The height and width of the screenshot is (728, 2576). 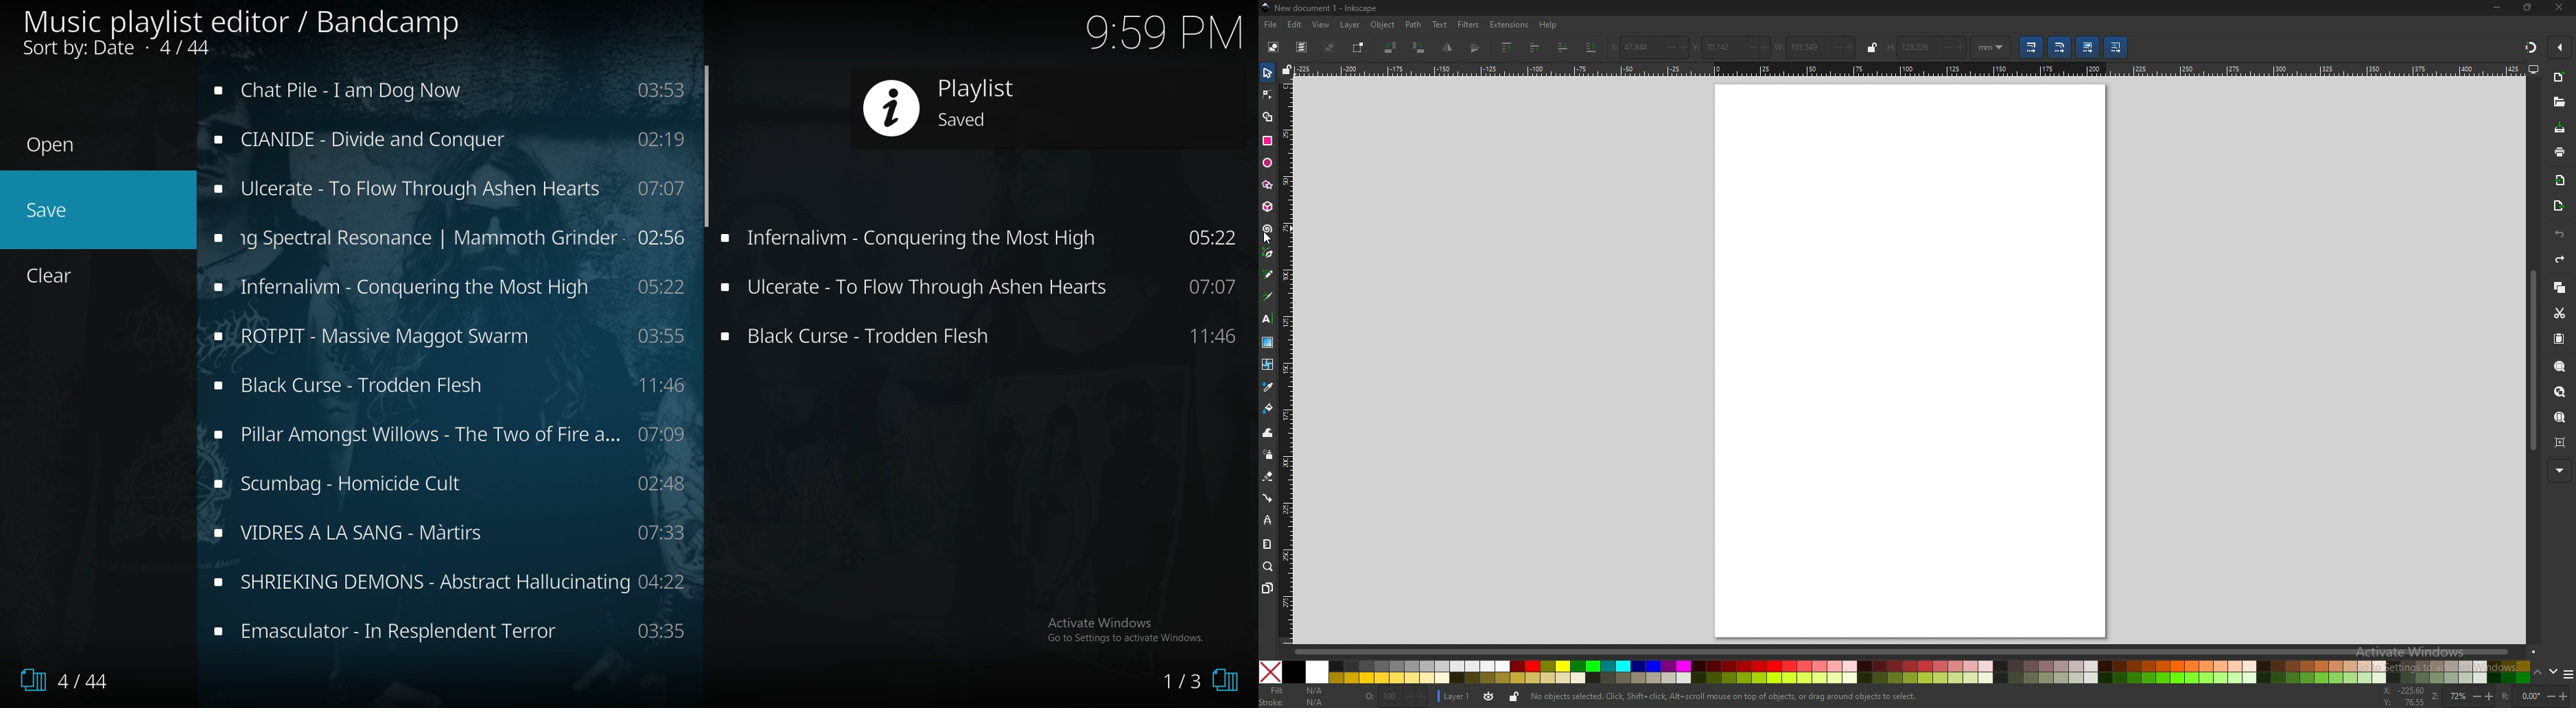 I want to click on scale radii, so click(x=2059, y=48).